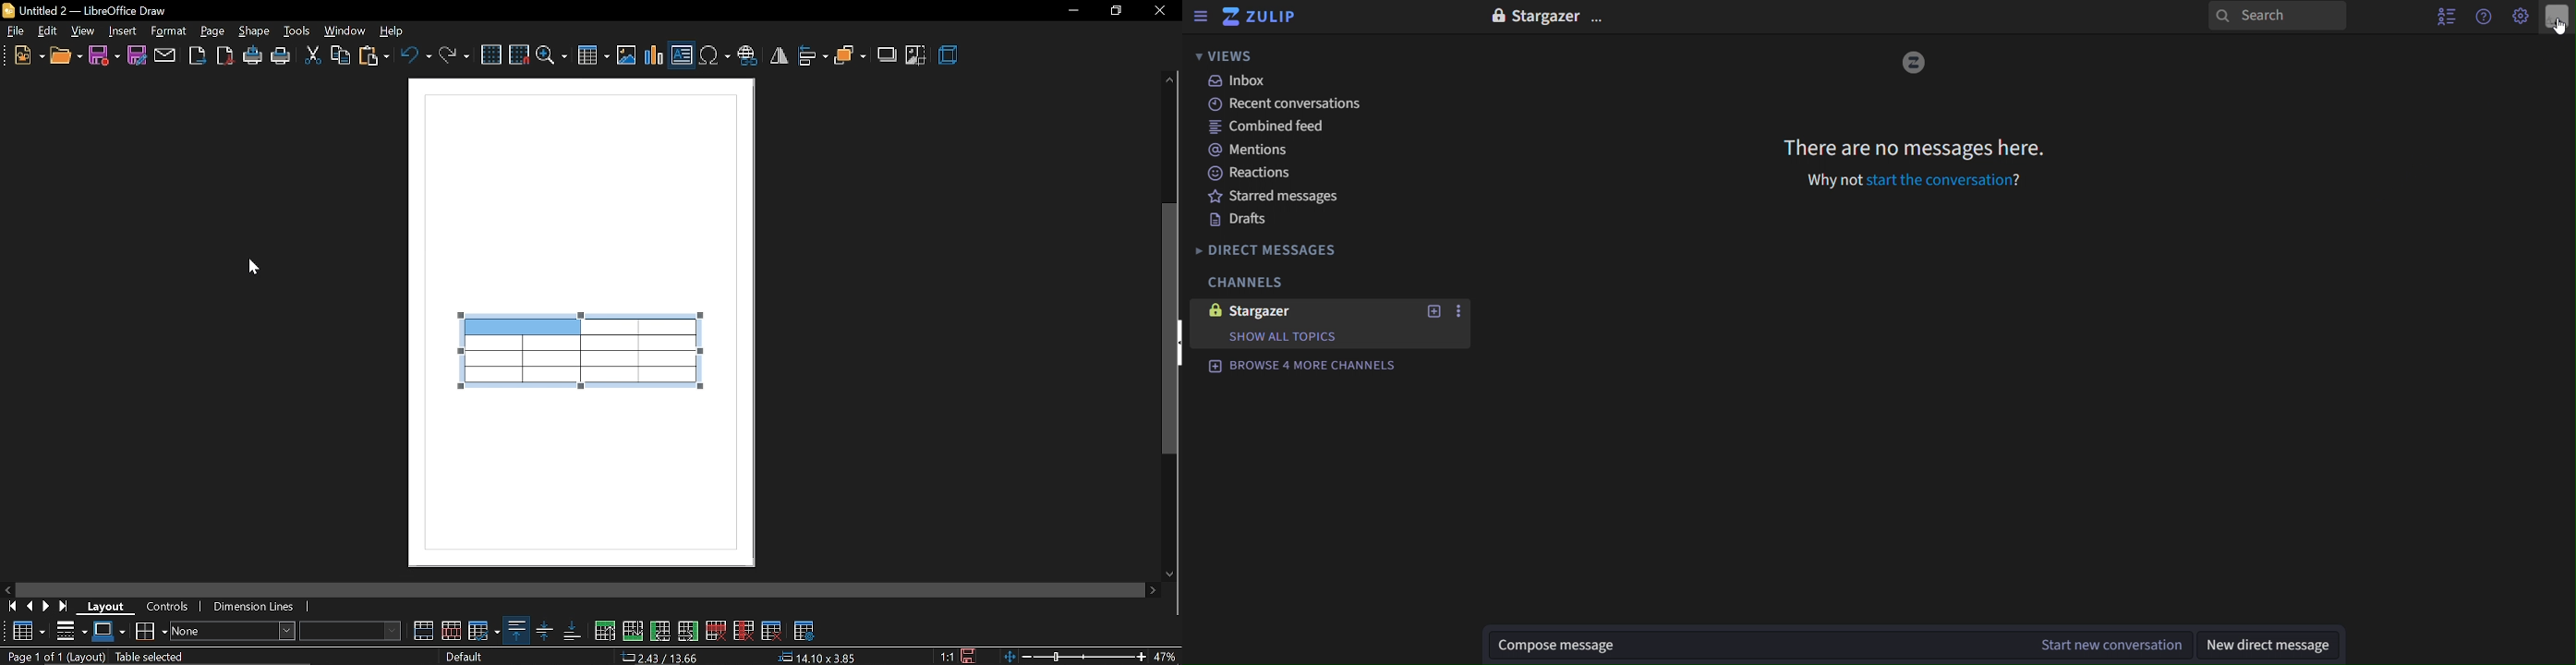  What do you see at coordinates (593, 54) in the screenshot?
I see `insert table` at bounding box center [593, 54].